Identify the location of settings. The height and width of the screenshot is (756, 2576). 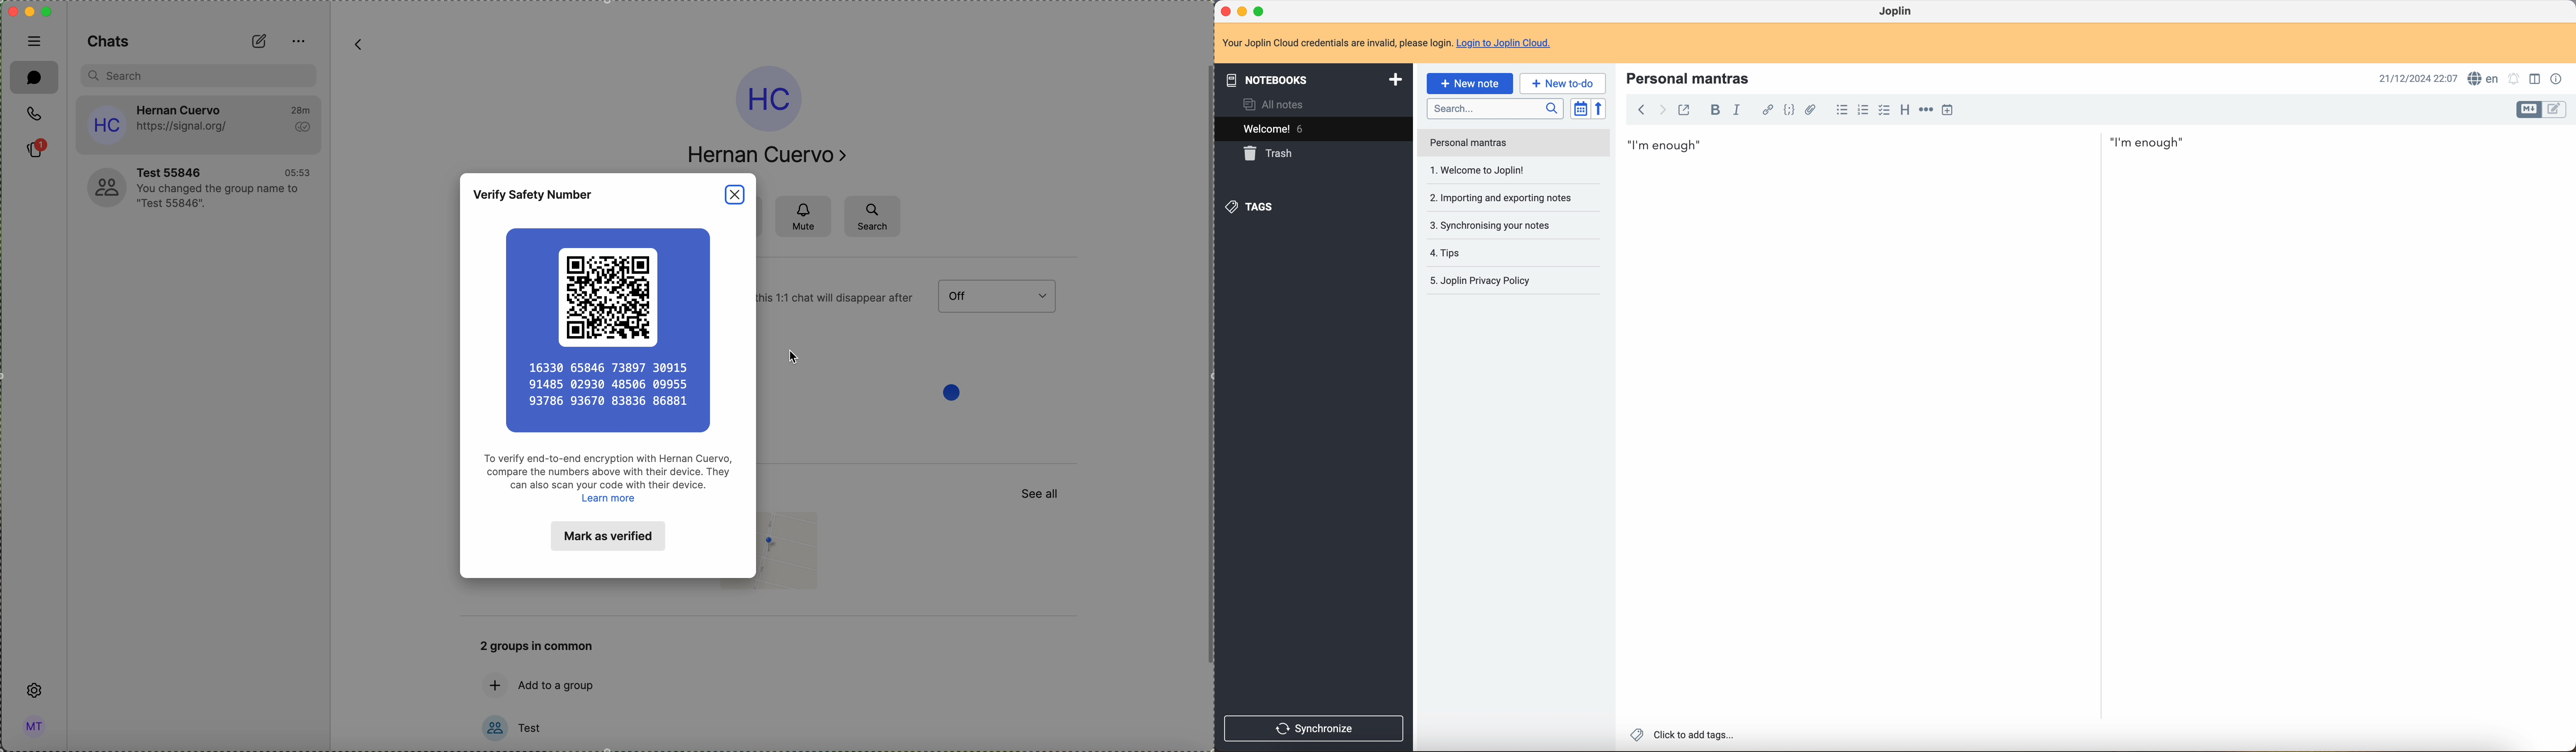
(33, 690).